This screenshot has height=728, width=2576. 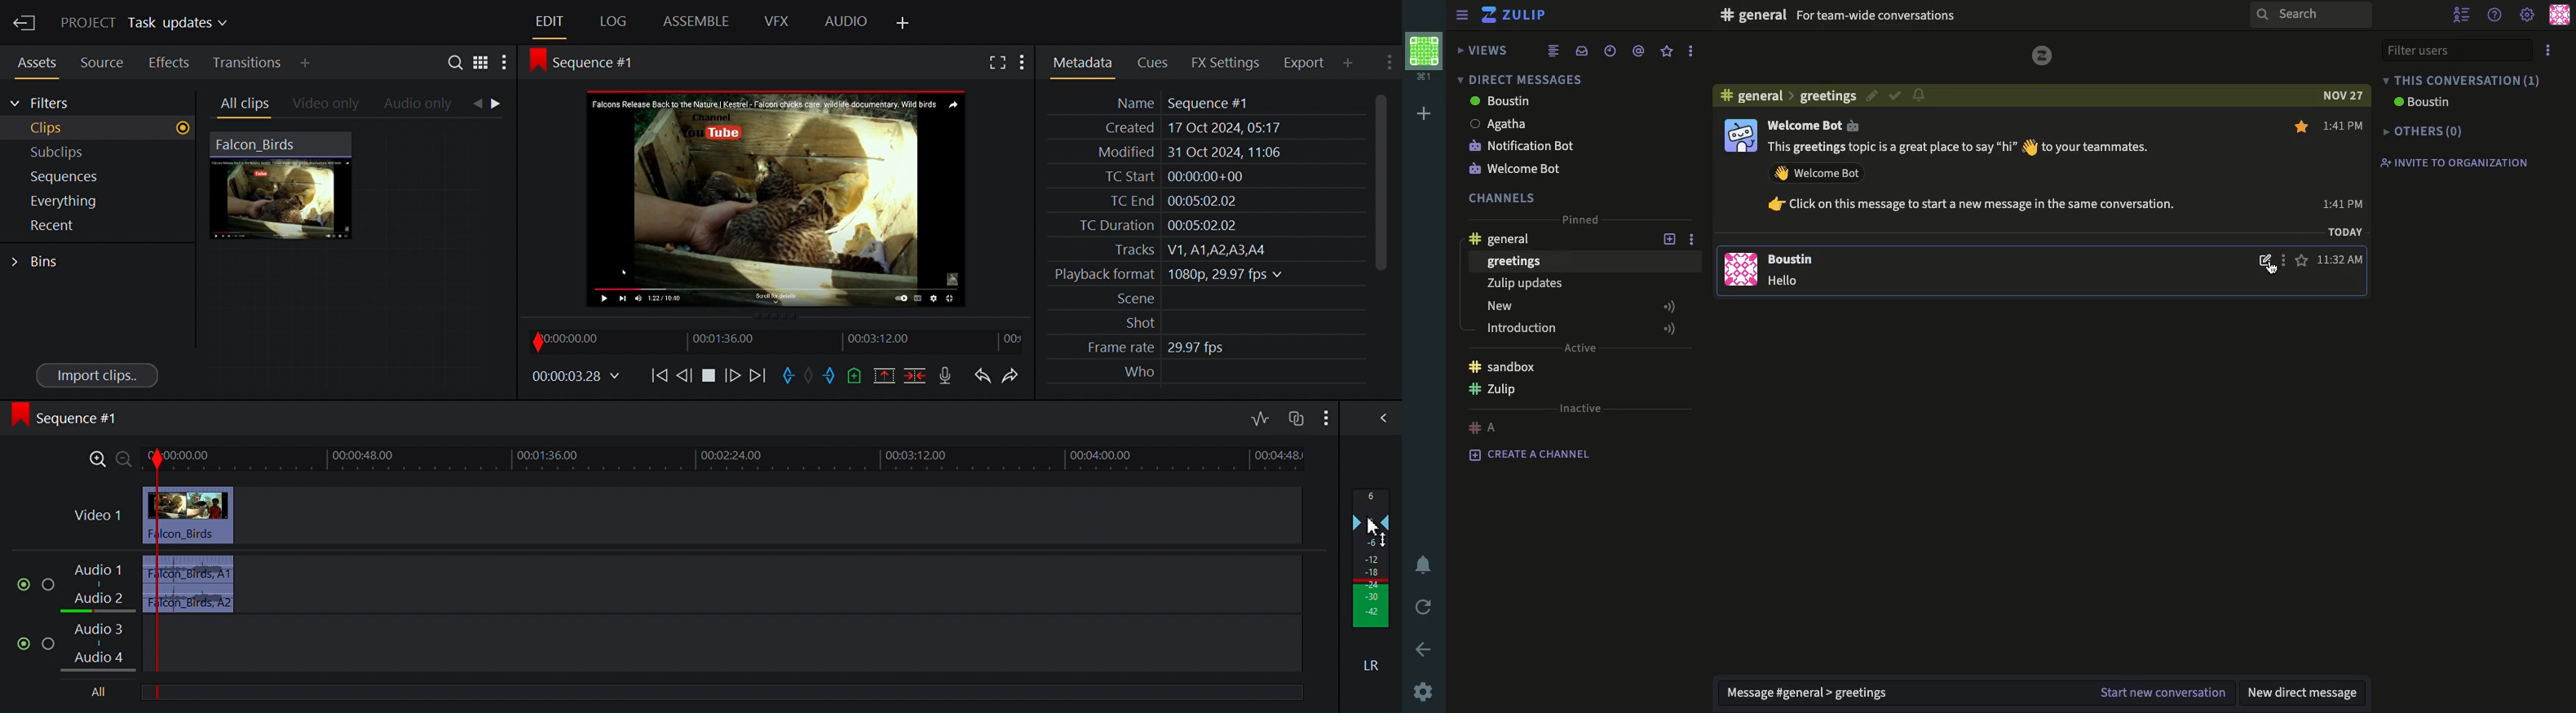 I want to click on All, so click(x=97, y=693).